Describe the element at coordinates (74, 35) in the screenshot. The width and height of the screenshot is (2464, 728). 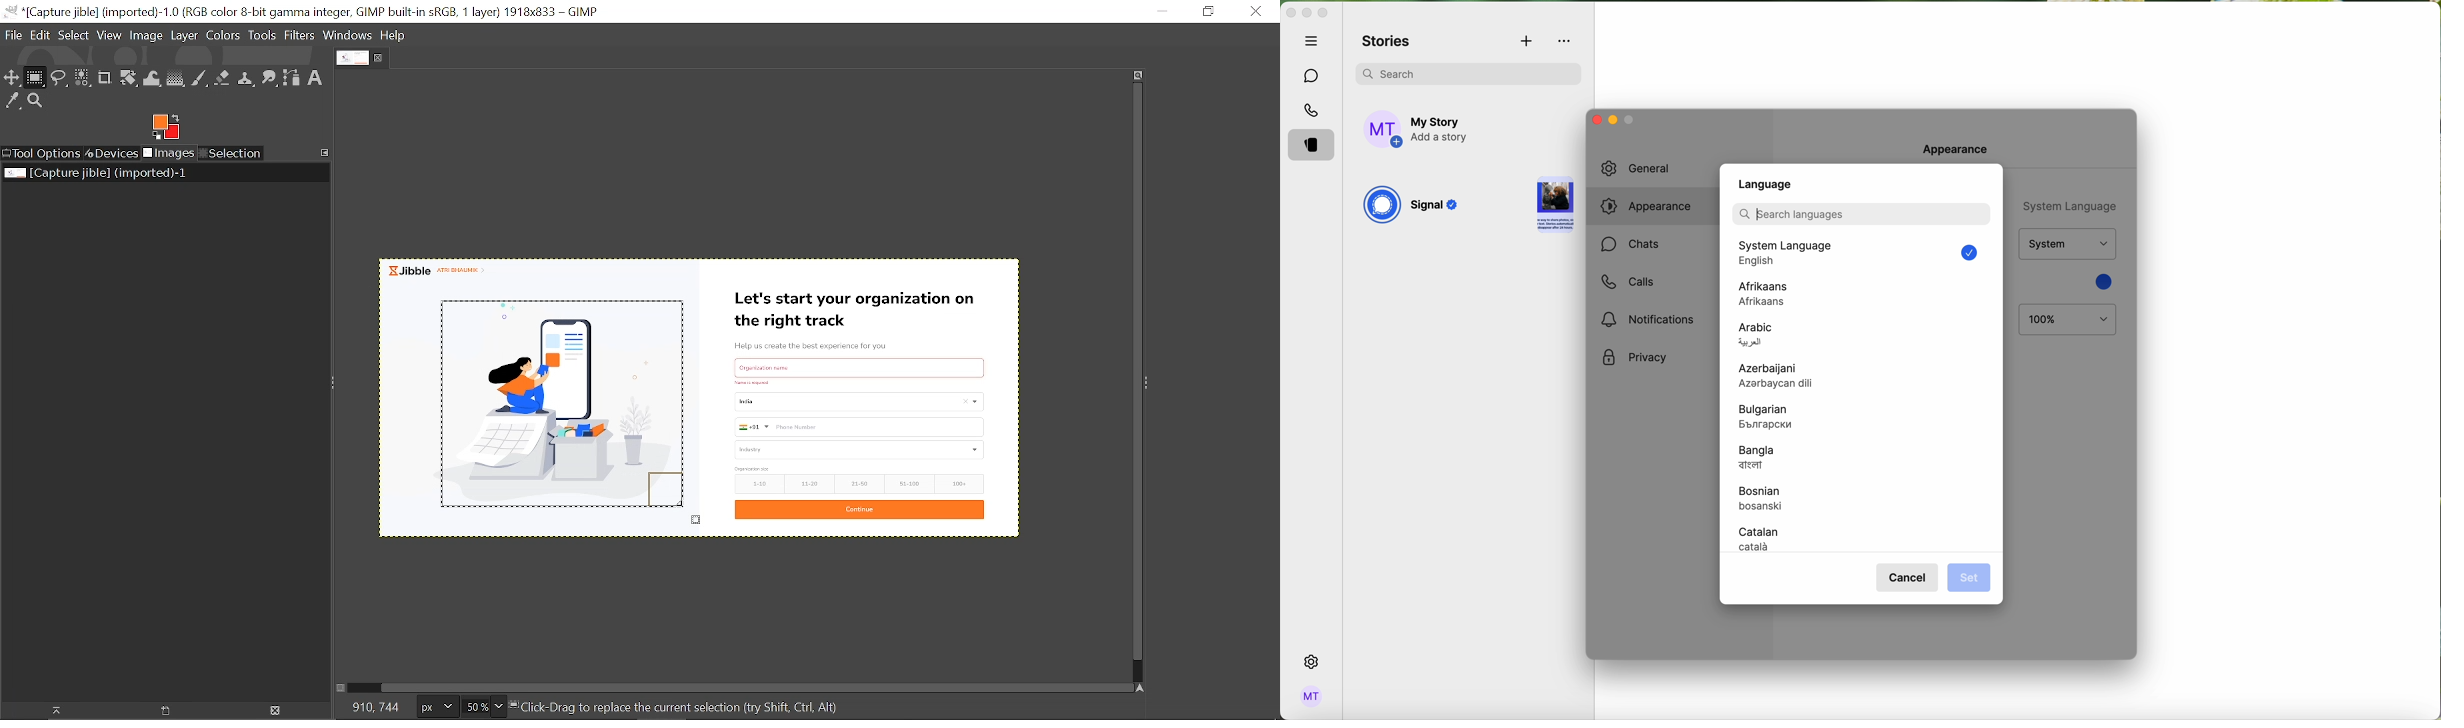
I see `Select` at that location.